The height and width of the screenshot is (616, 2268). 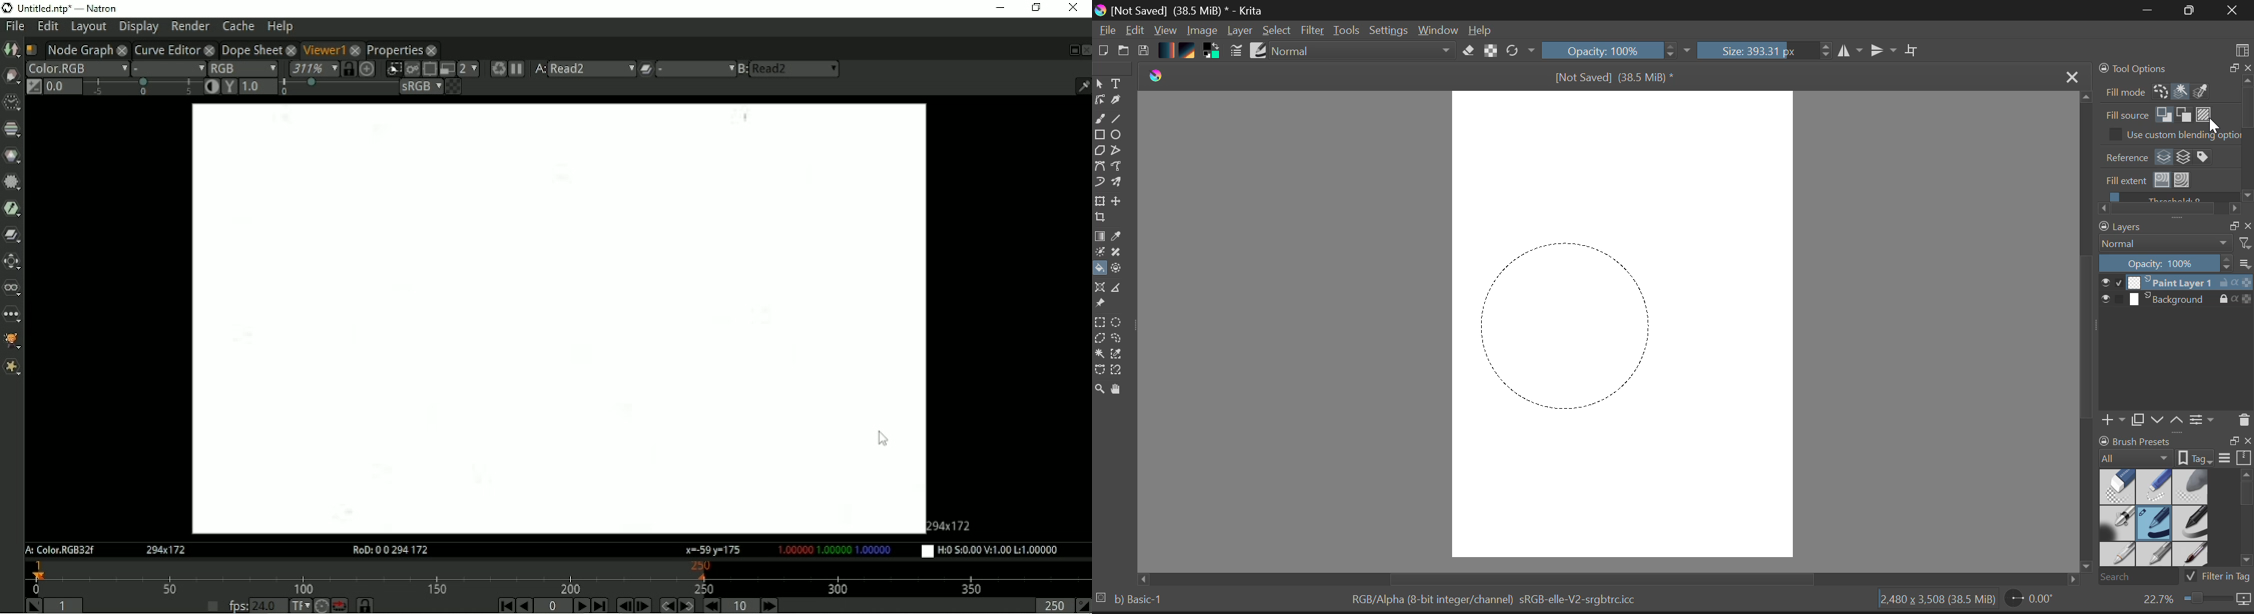 I want to click on Scroll Bar, so click(x=1614, y=578).